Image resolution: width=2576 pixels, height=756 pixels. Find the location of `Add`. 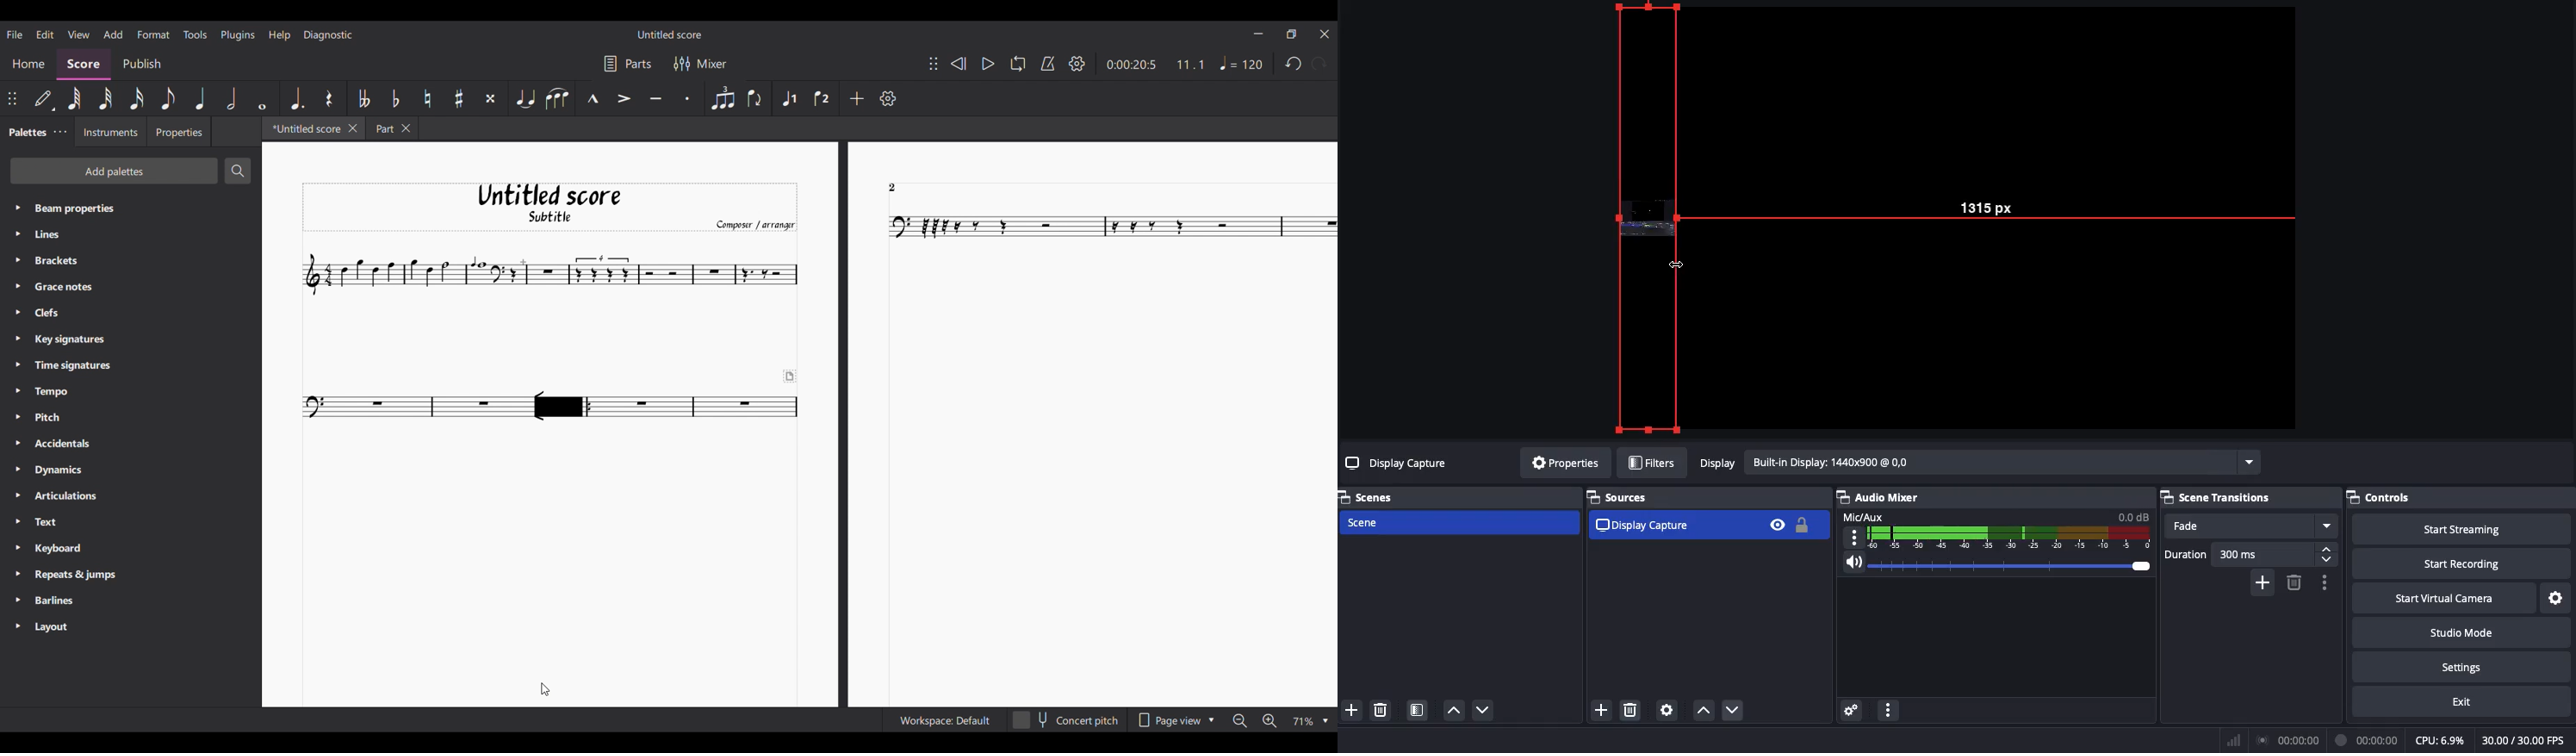

Add is located at coordinates (1350, 711).